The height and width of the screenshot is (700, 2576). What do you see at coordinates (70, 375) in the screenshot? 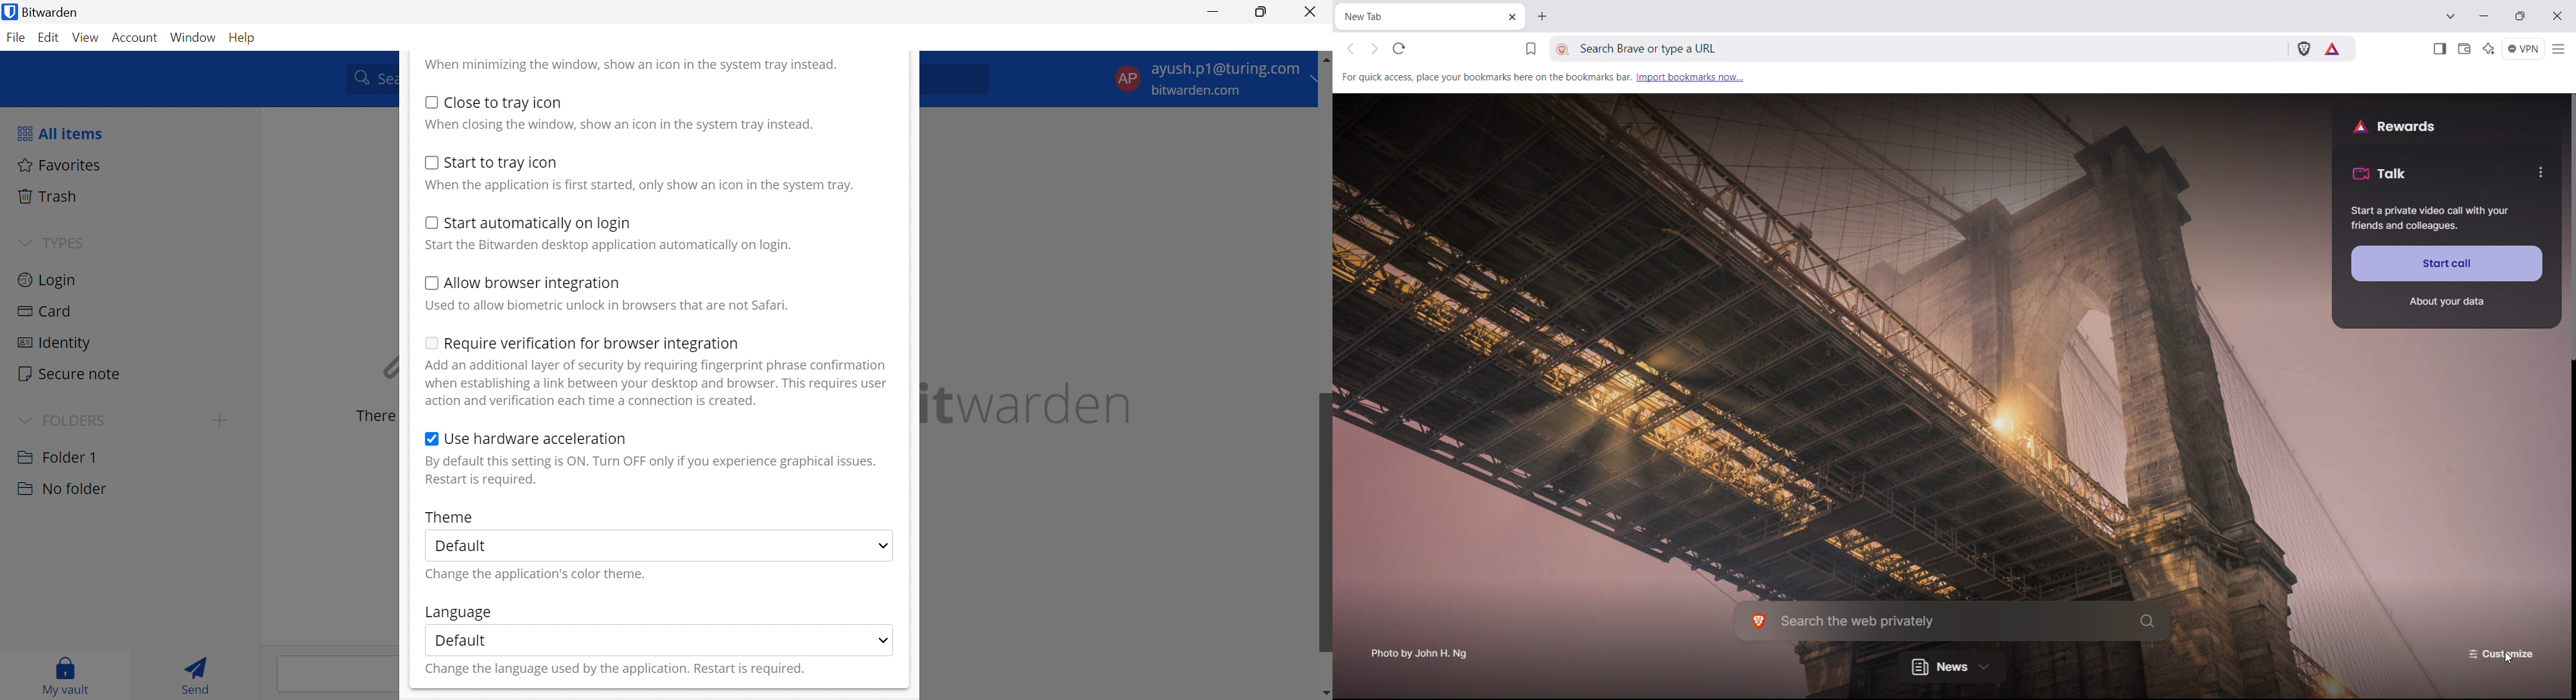
I see `Secure note` at bounding box center [70, 375].